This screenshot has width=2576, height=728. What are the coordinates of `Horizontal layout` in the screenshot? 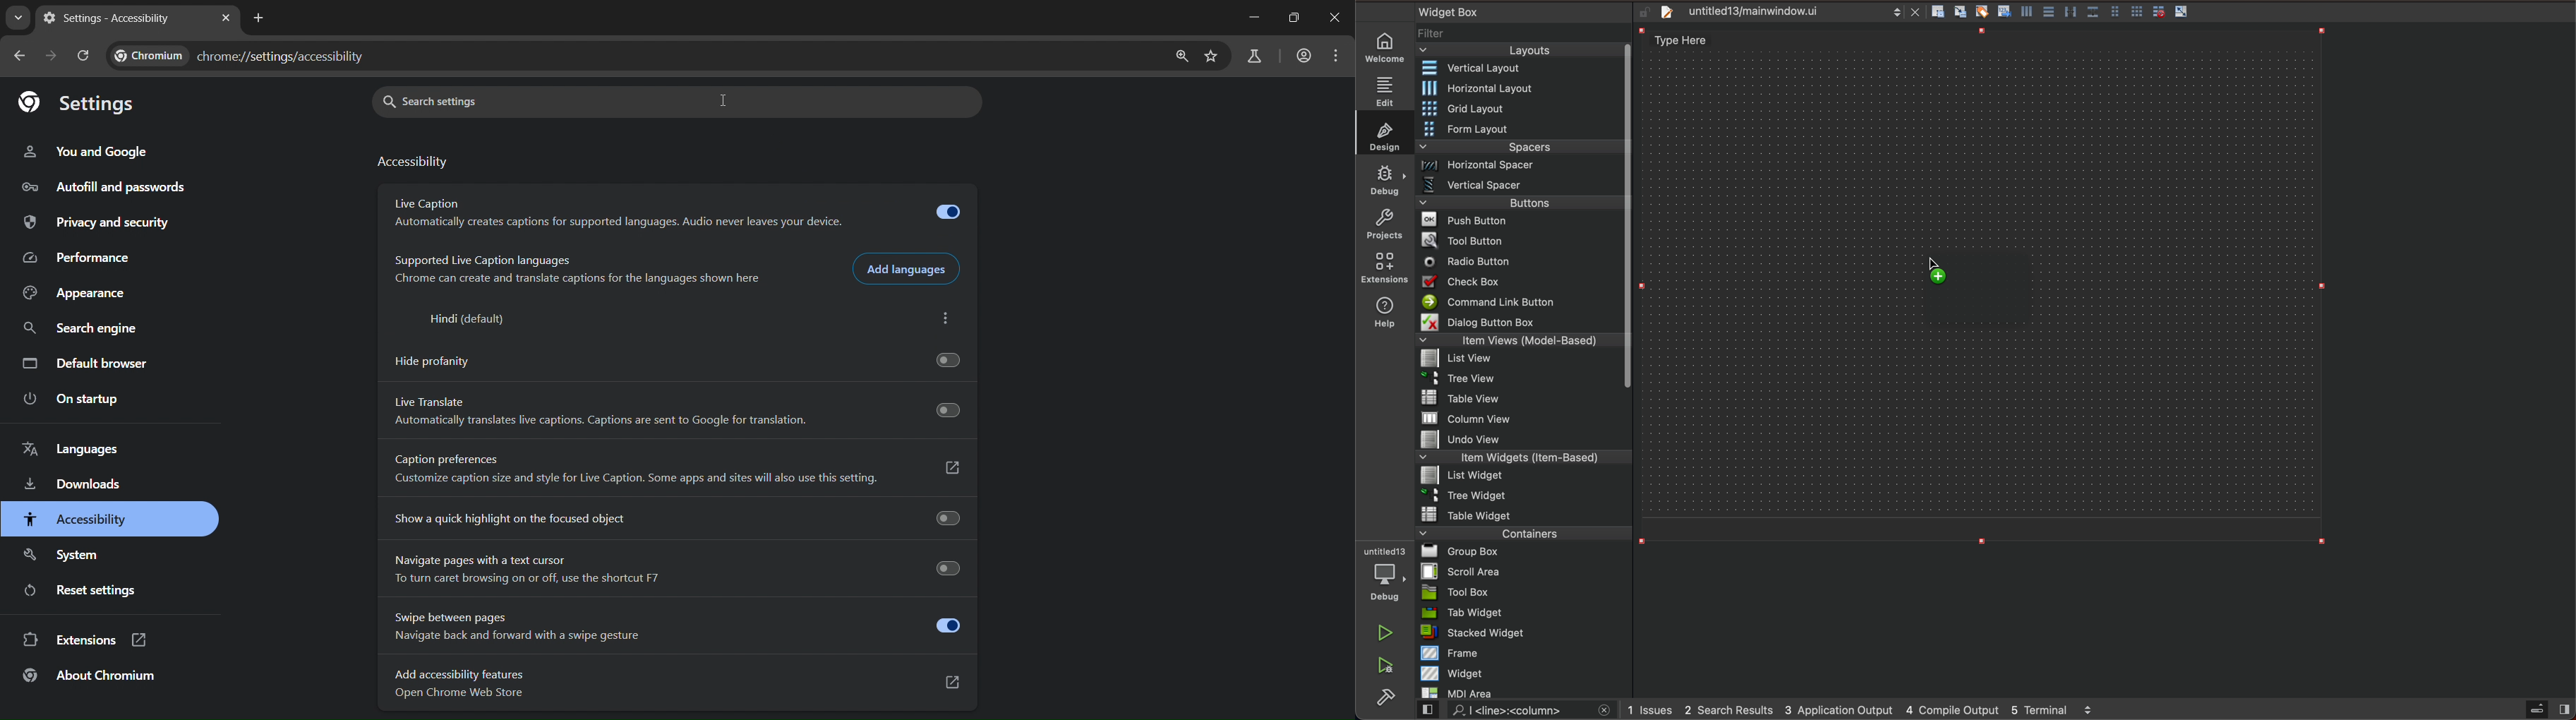 It's located at (1521, 89).